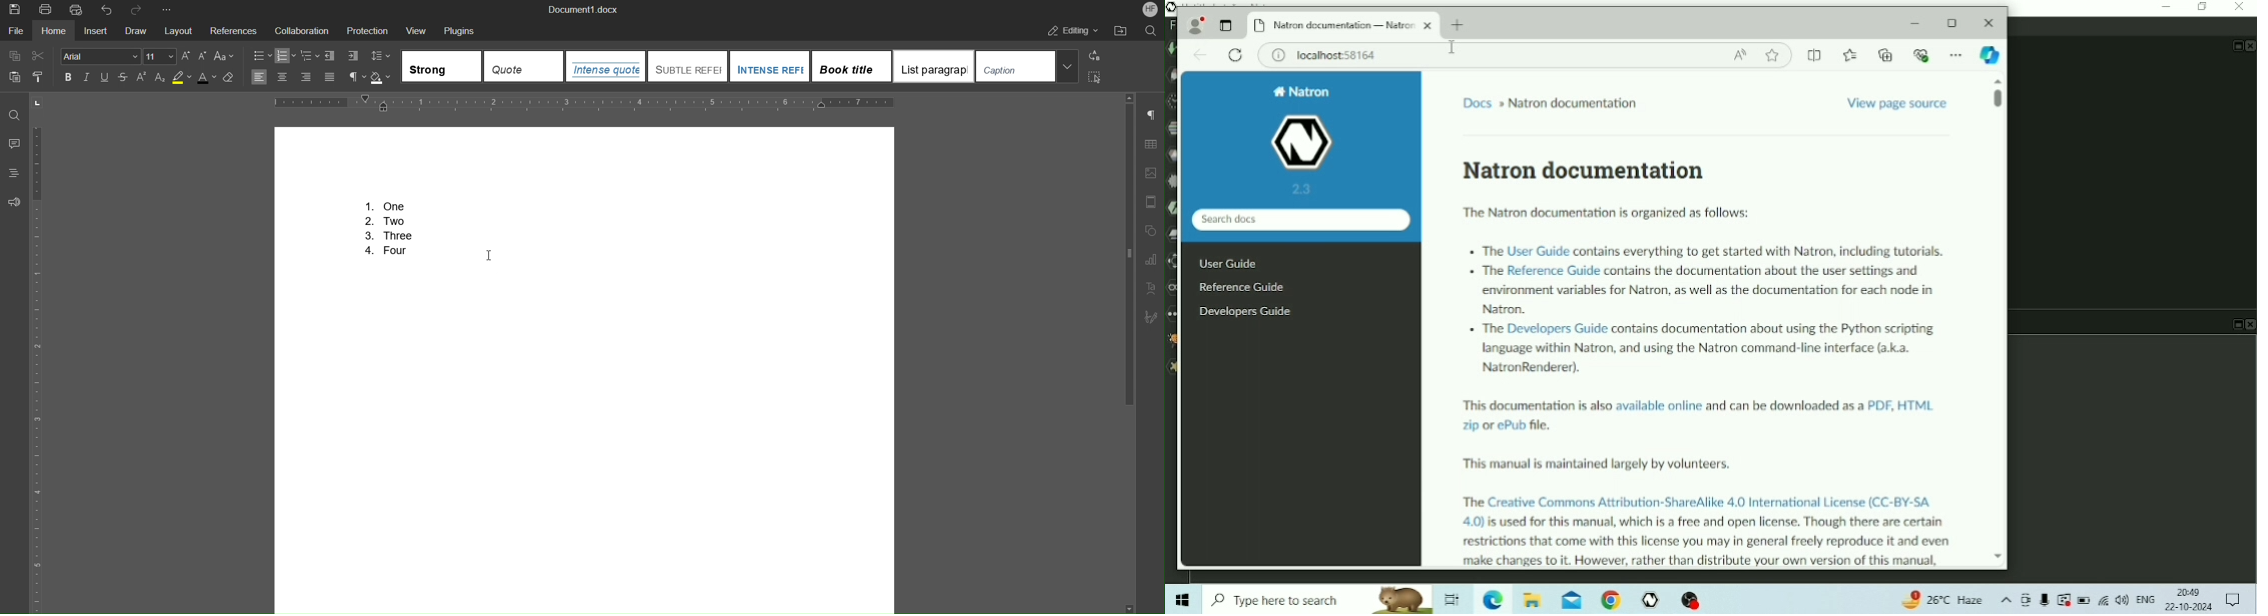  I want to click on Feedback and Support, so click(15, 201).